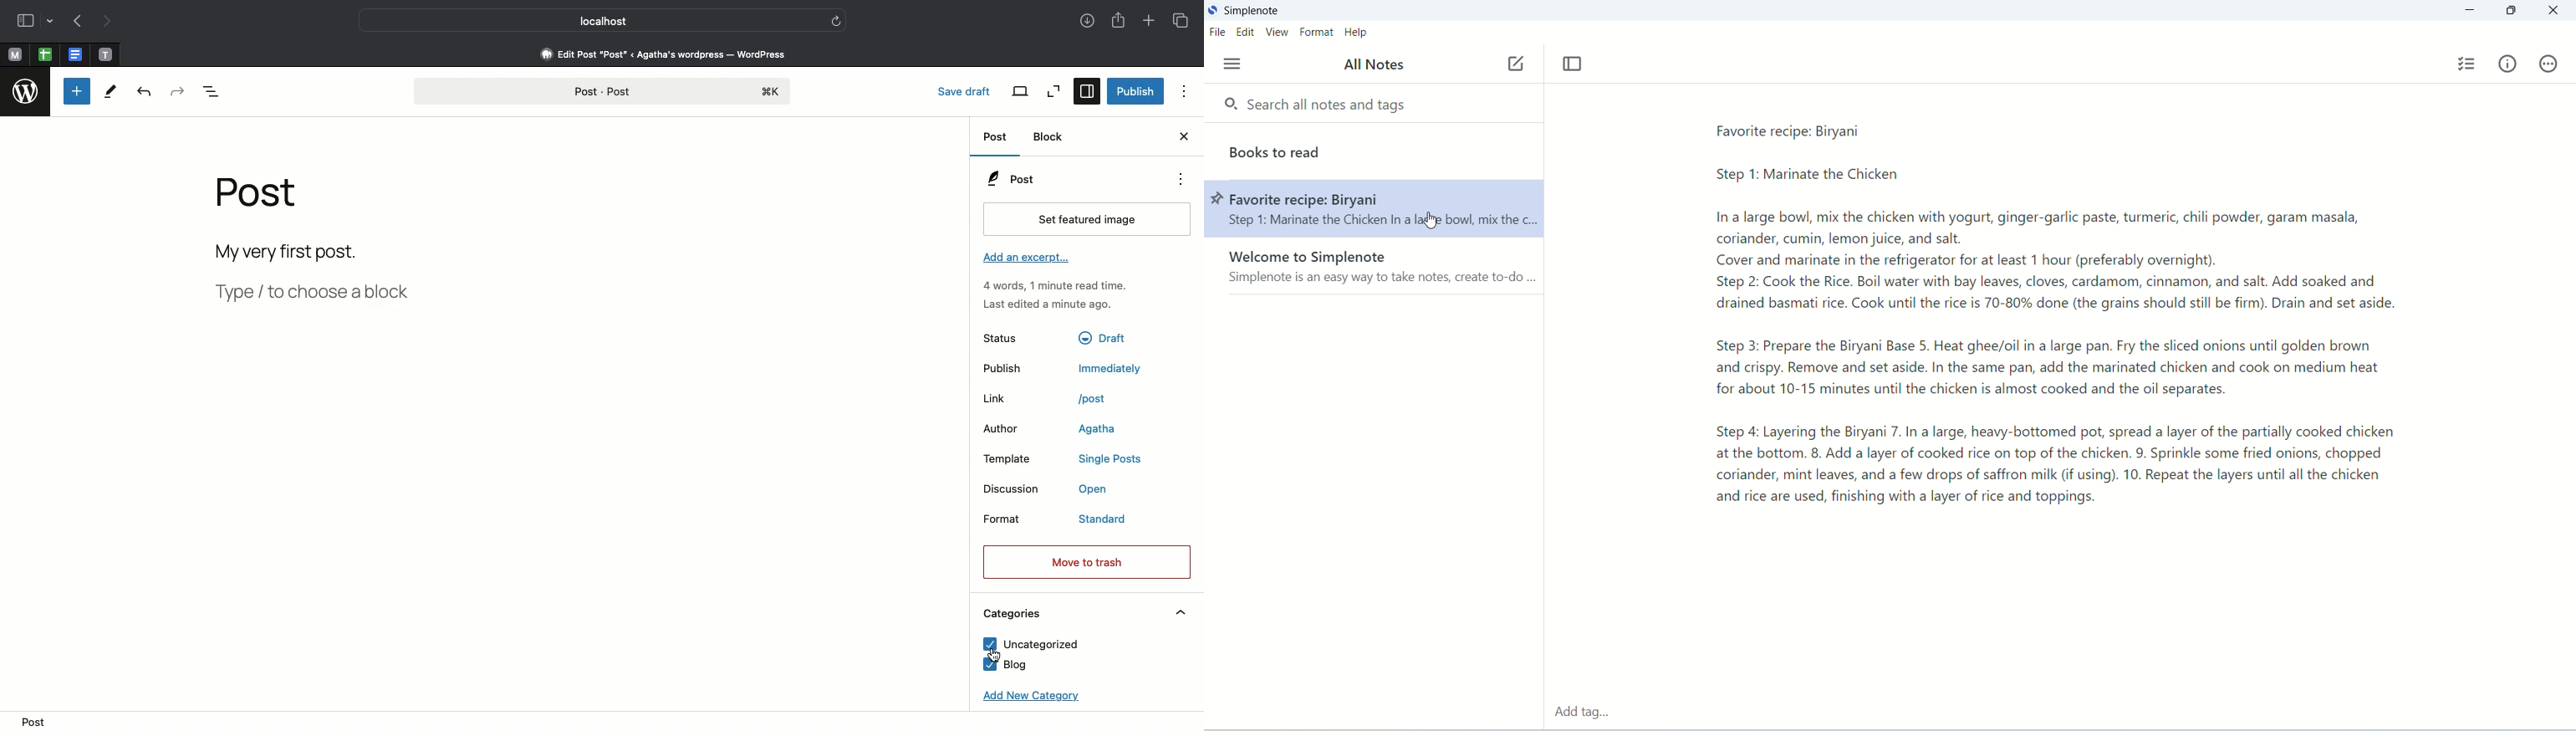 The height and width of the screenshot is (756, 2576). I want to click on Pinned tab, so click(15, 56).